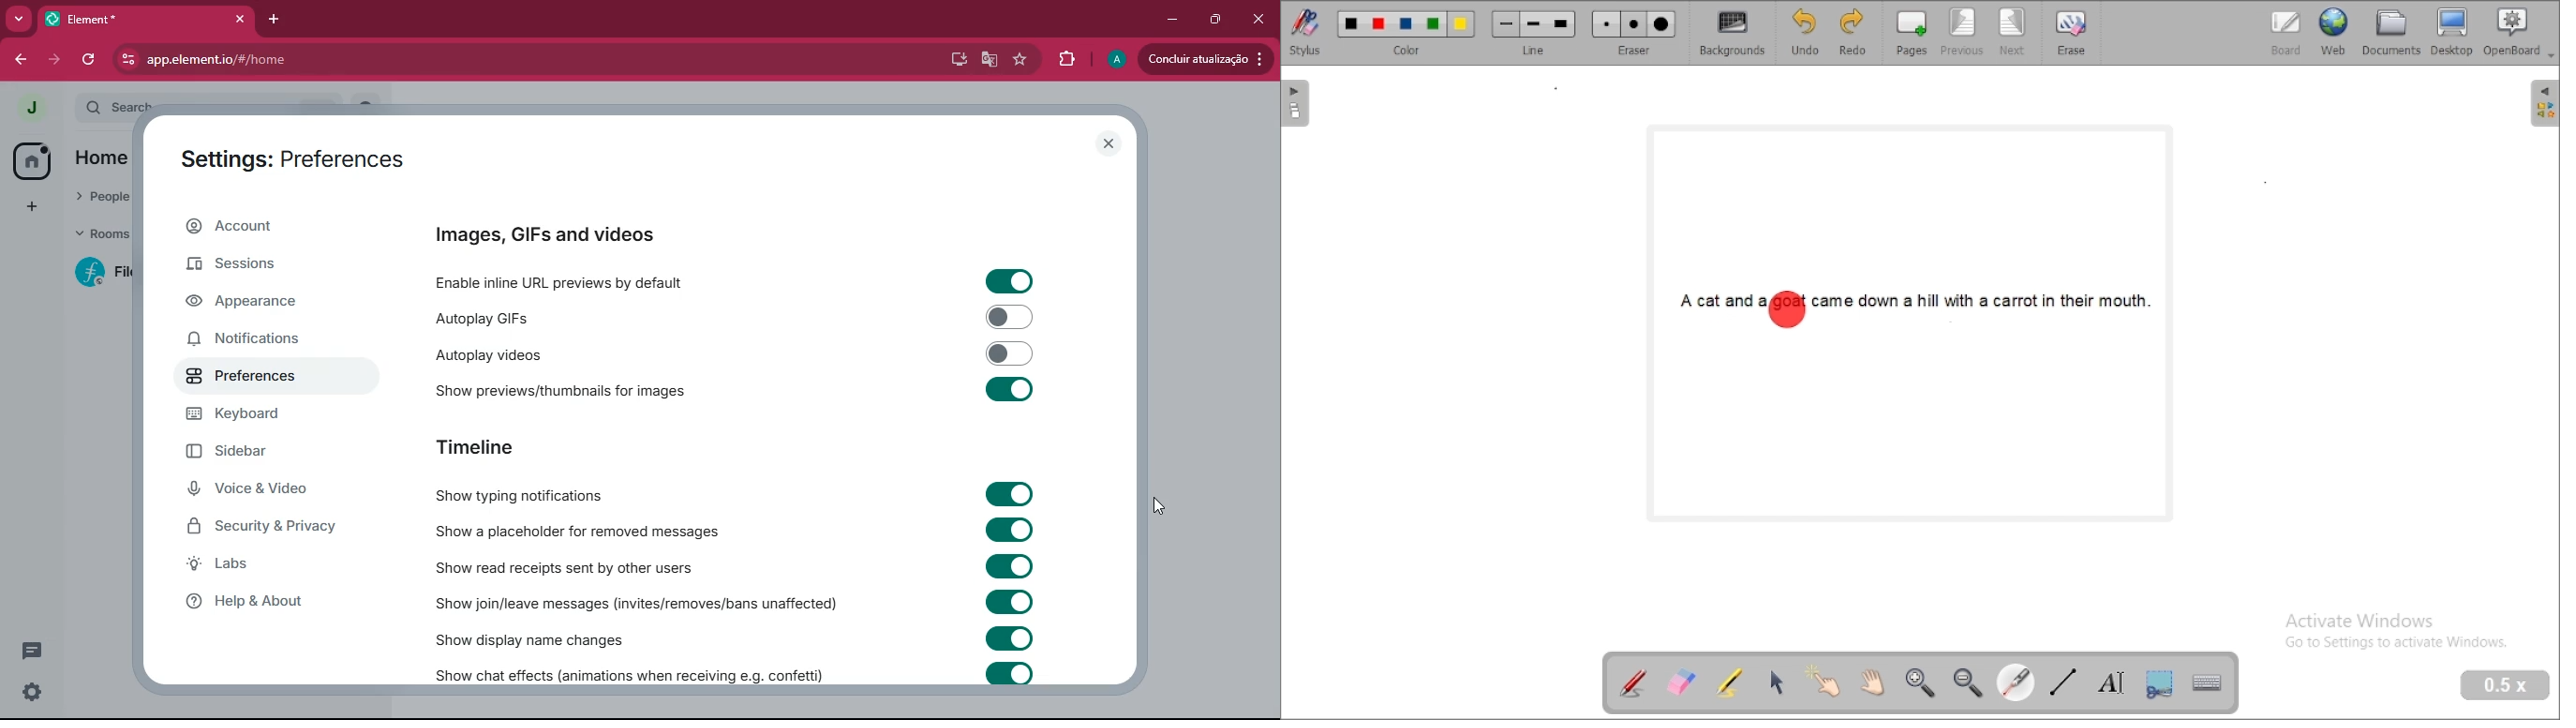  What do you see at coordinates (265, 527) in the screenshot?
I see `security & privacy` at bounding box center [265, 527].